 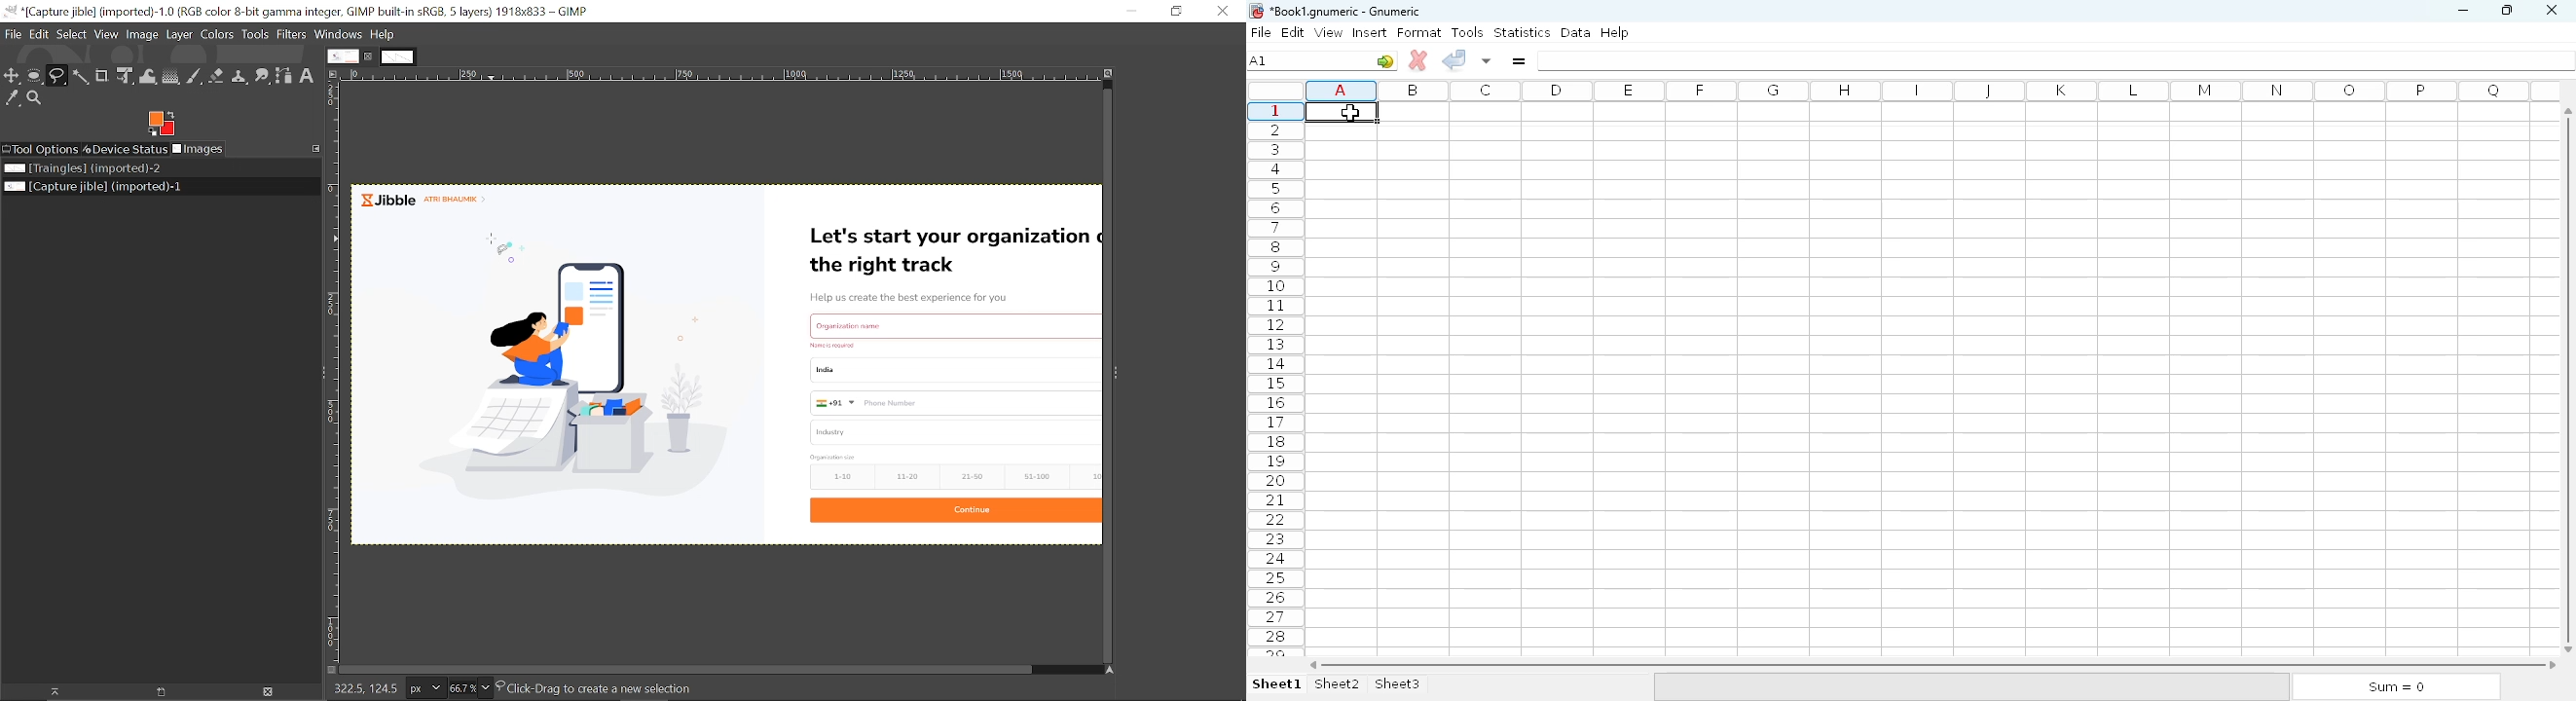 I want to click on cancel change, so click(x=1418, y=60).